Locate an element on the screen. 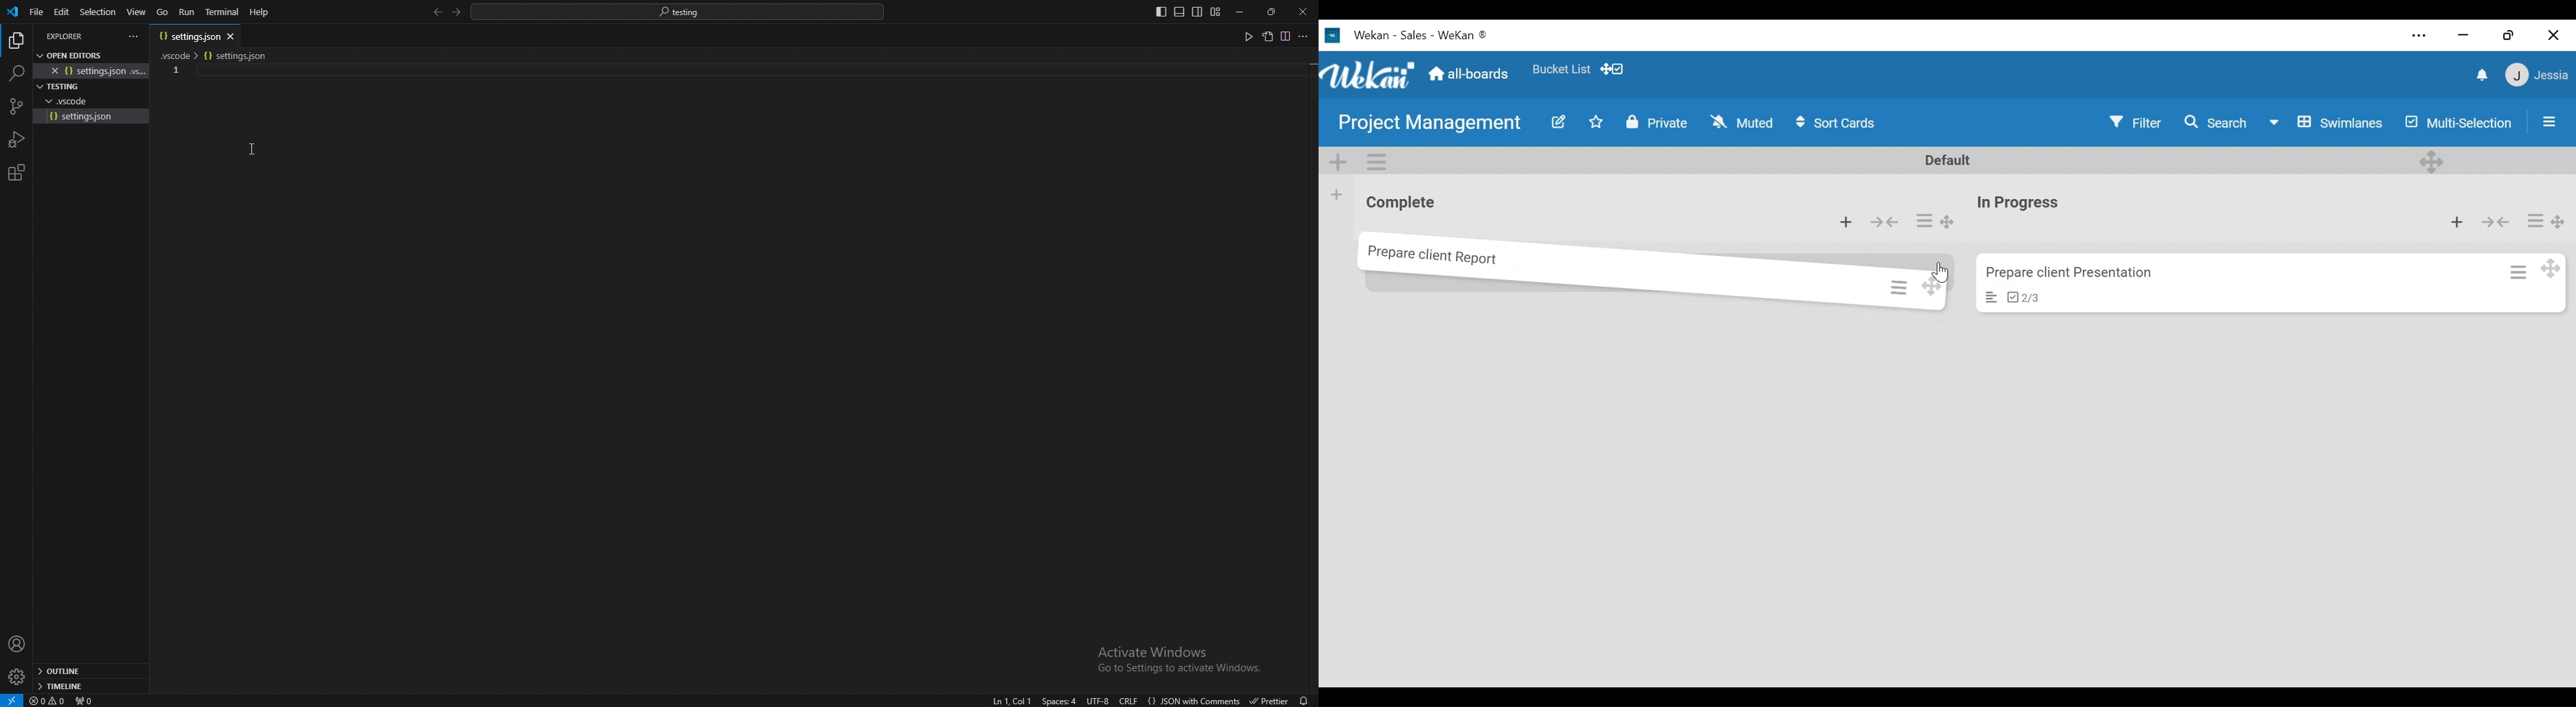 This screenshot has height=728, width=2576. file is located at coordinates (95, 71).